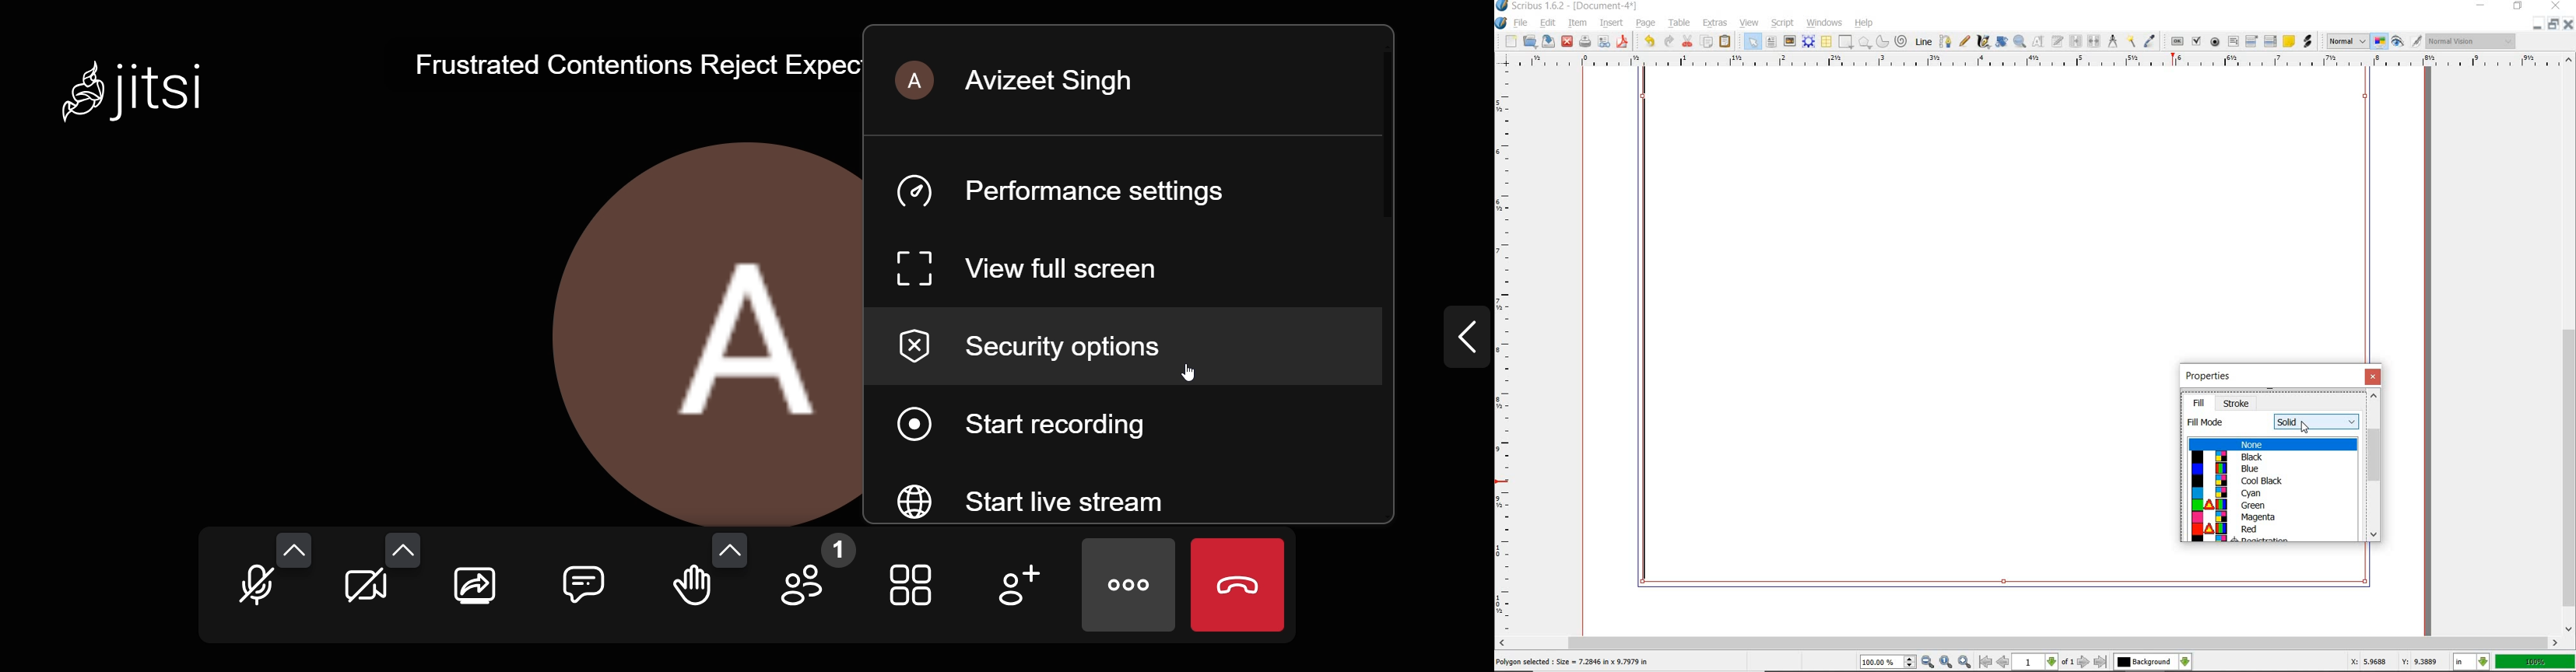 This screenshot has width=2576, height=672. What do you see at coordinates (144, 87) in the screenshot?
I see `Jitsi` at bounding box center [144, 87].